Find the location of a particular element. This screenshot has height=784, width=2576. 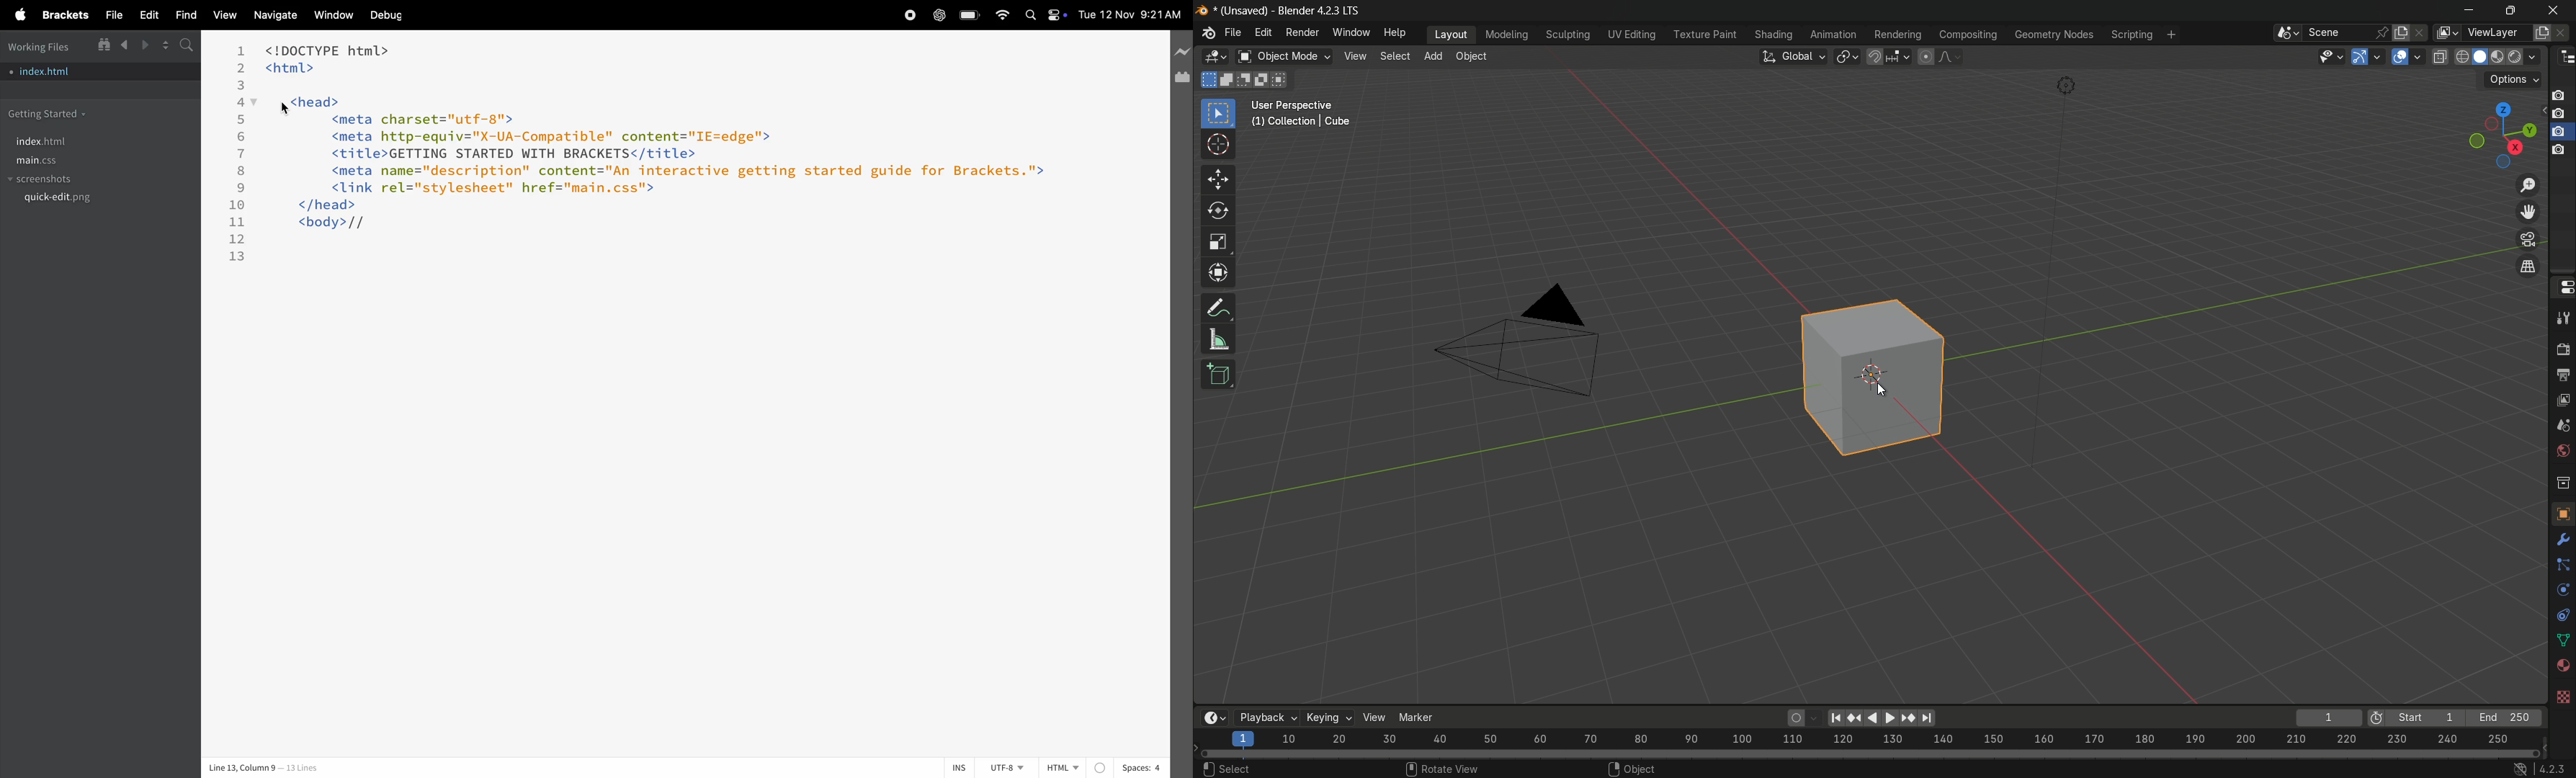

Icon2 is located at coordinates (2559, 115).